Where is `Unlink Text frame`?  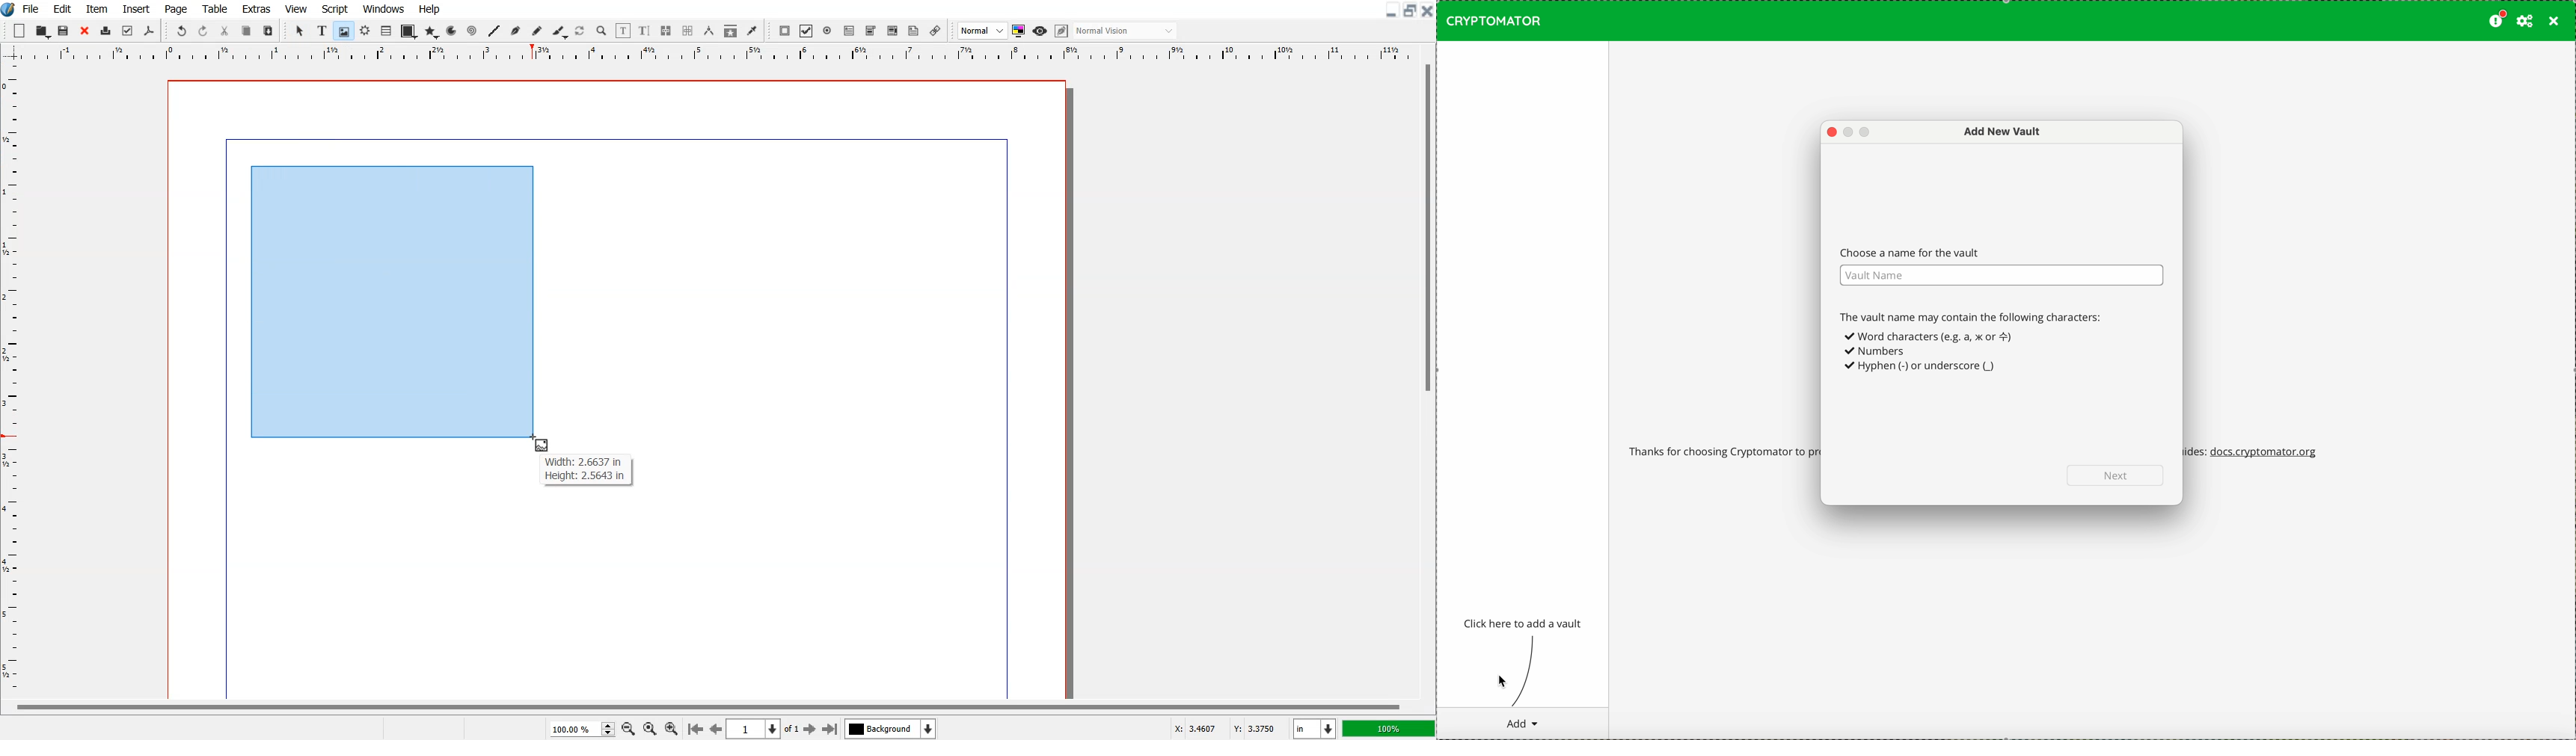 Unlink Text frame is located at coordinates (688, 31).